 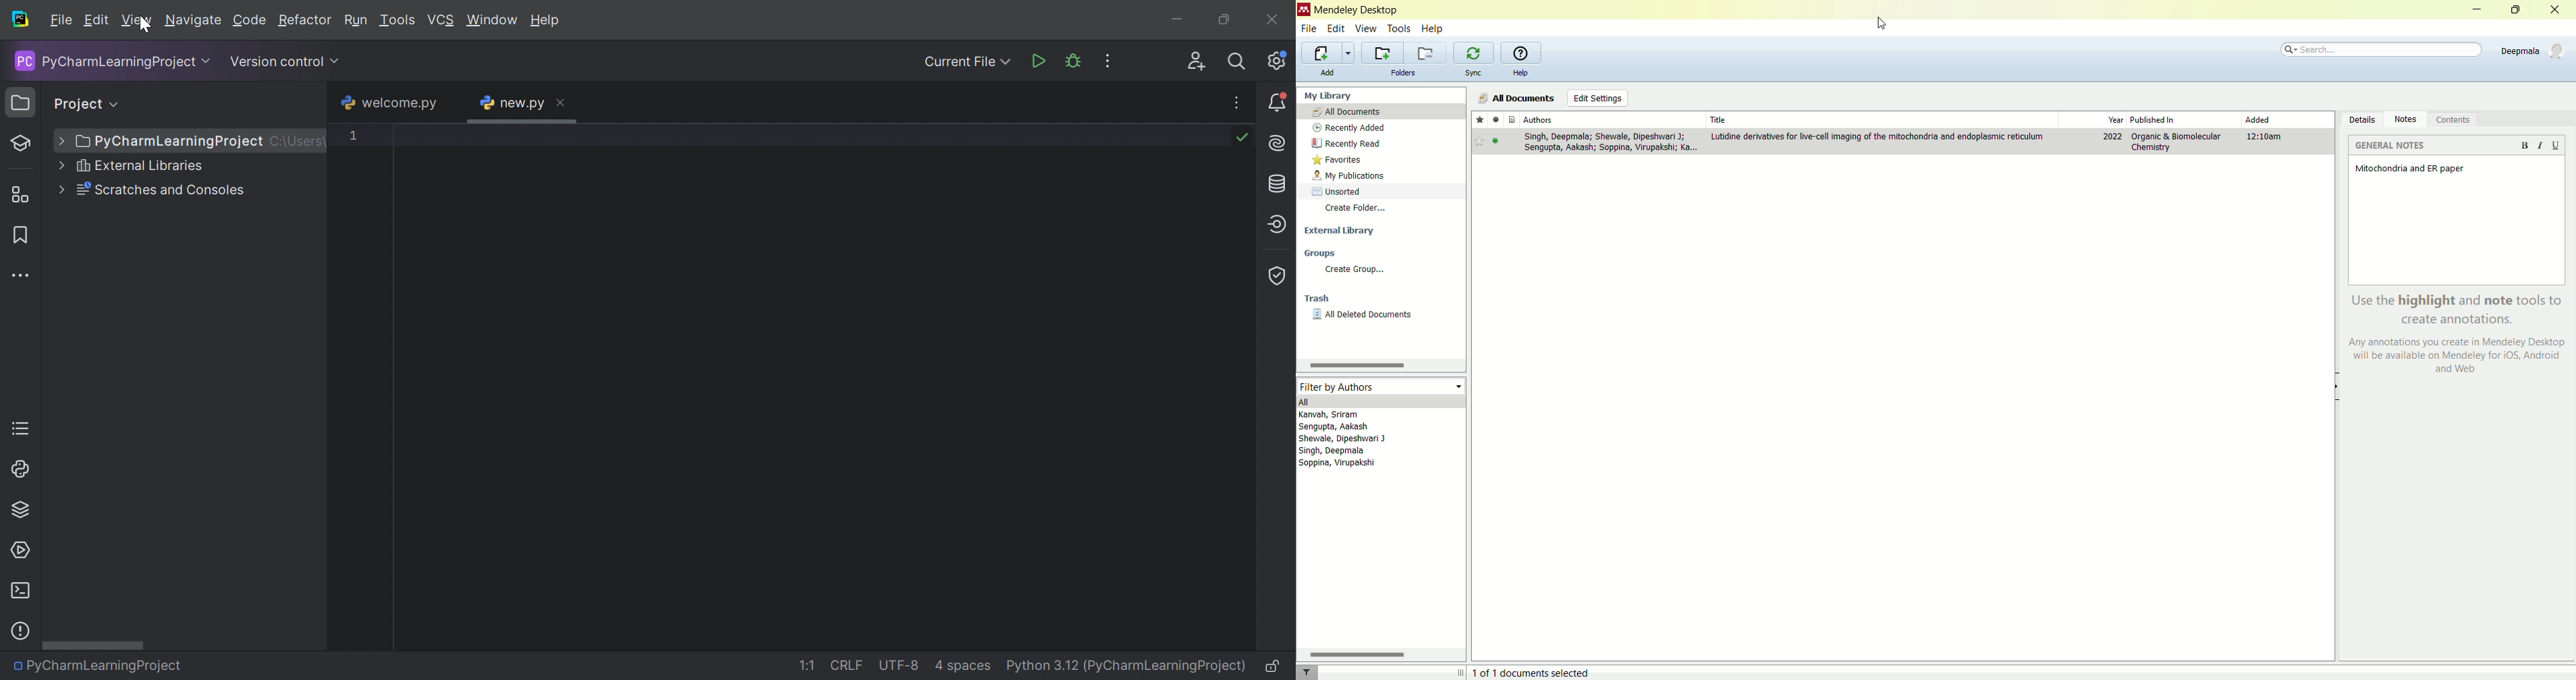 I want to click on edit settings, so click(x=1597, y=98).